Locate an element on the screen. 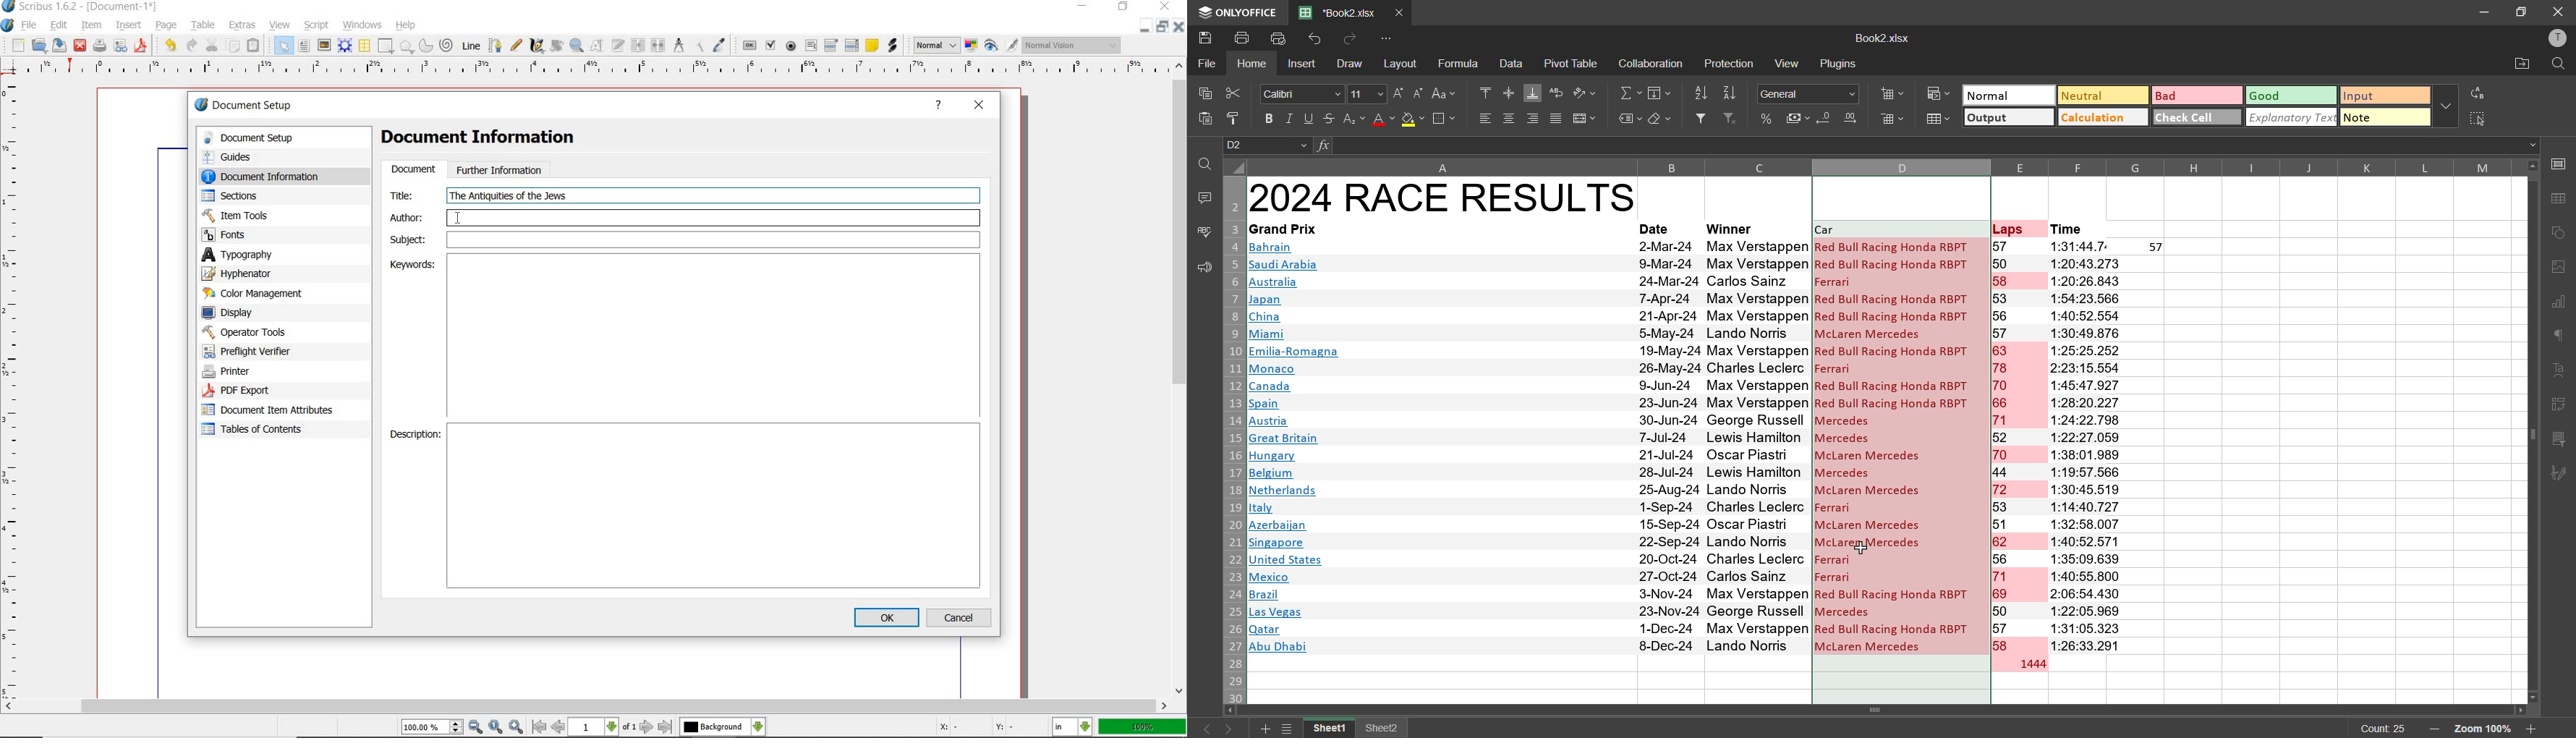 This screenshot has width=2576, height=756. save is located at coordinates (61, 45).